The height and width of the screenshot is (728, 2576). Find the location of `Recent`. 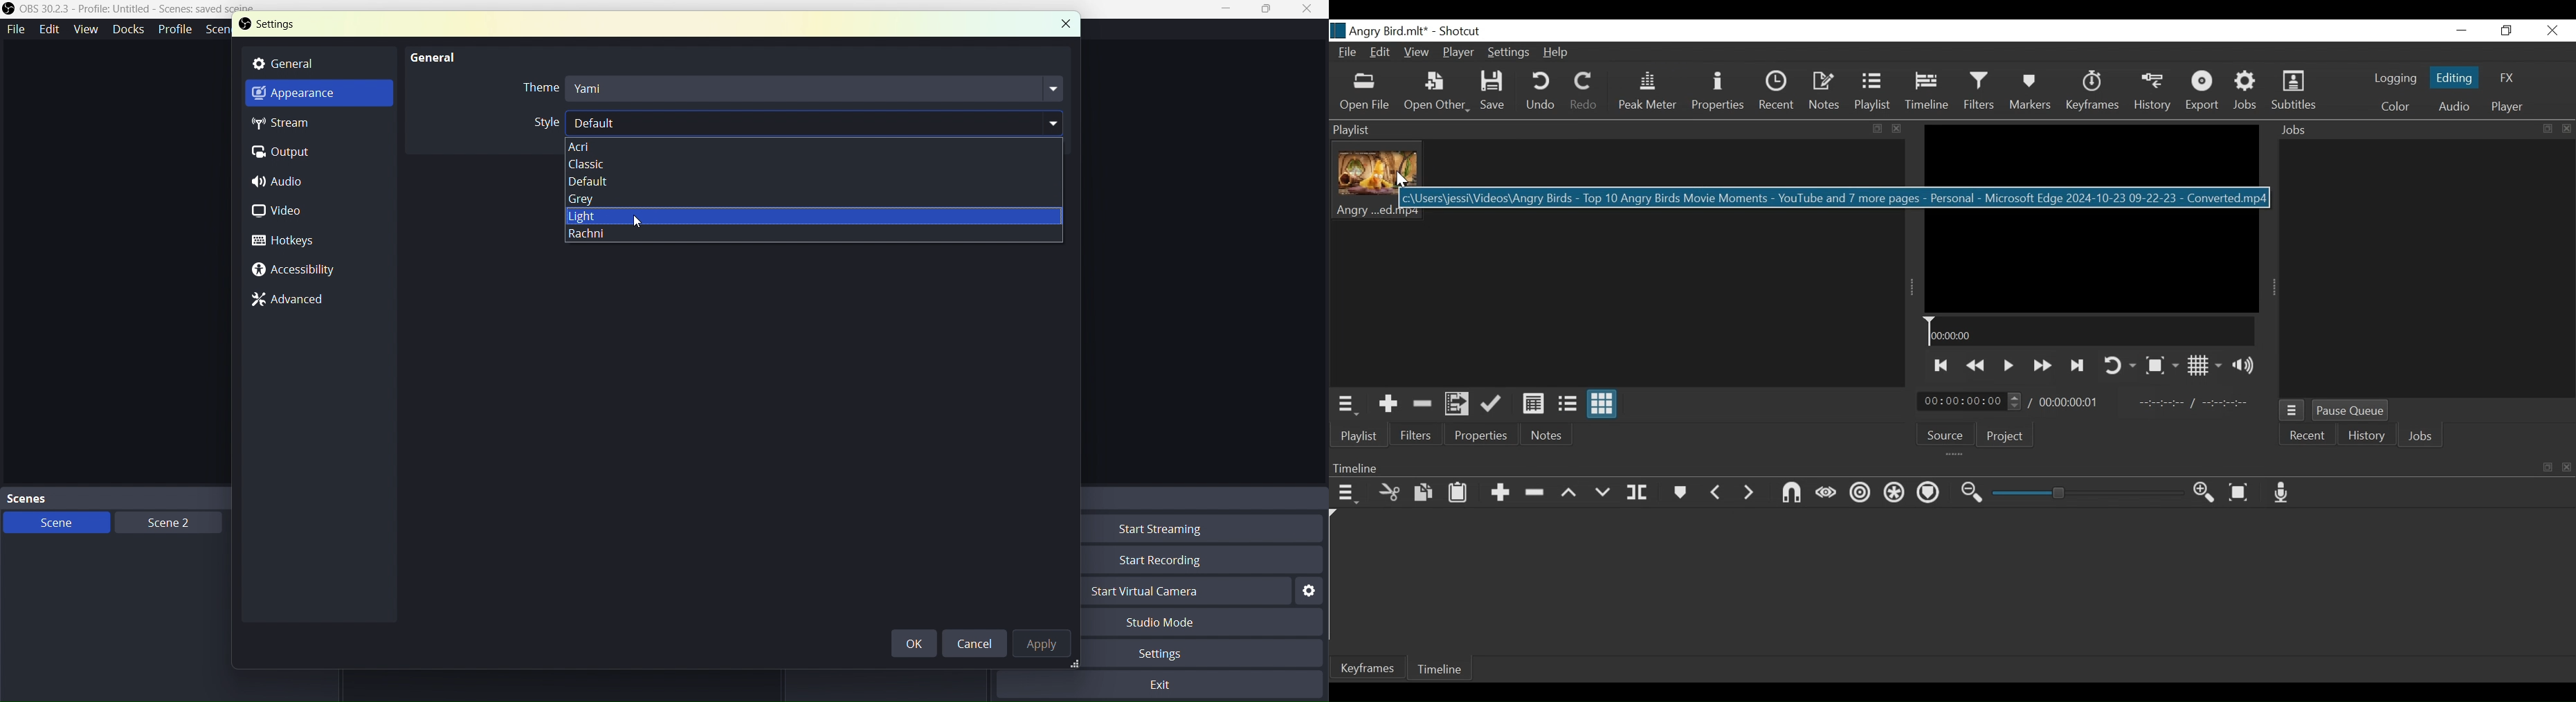

Recent is located at coordinates (2309, 435).